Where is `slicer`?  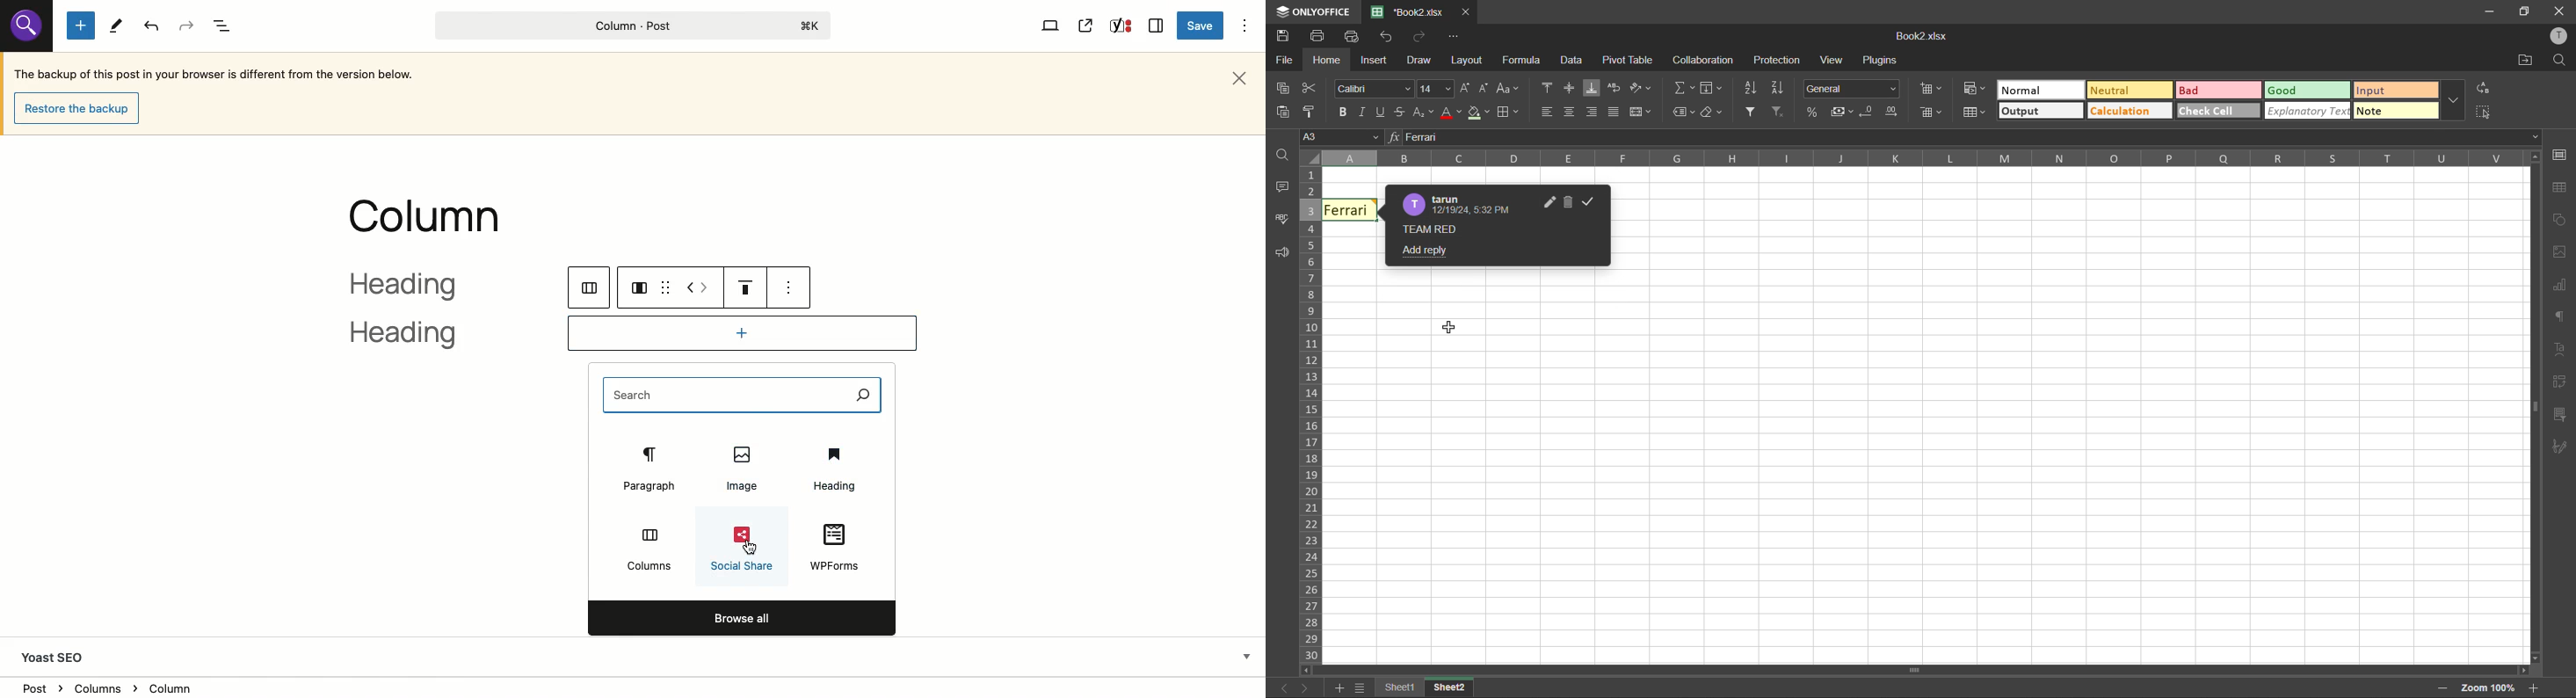 slicer is located at coordinates (2557, 417).